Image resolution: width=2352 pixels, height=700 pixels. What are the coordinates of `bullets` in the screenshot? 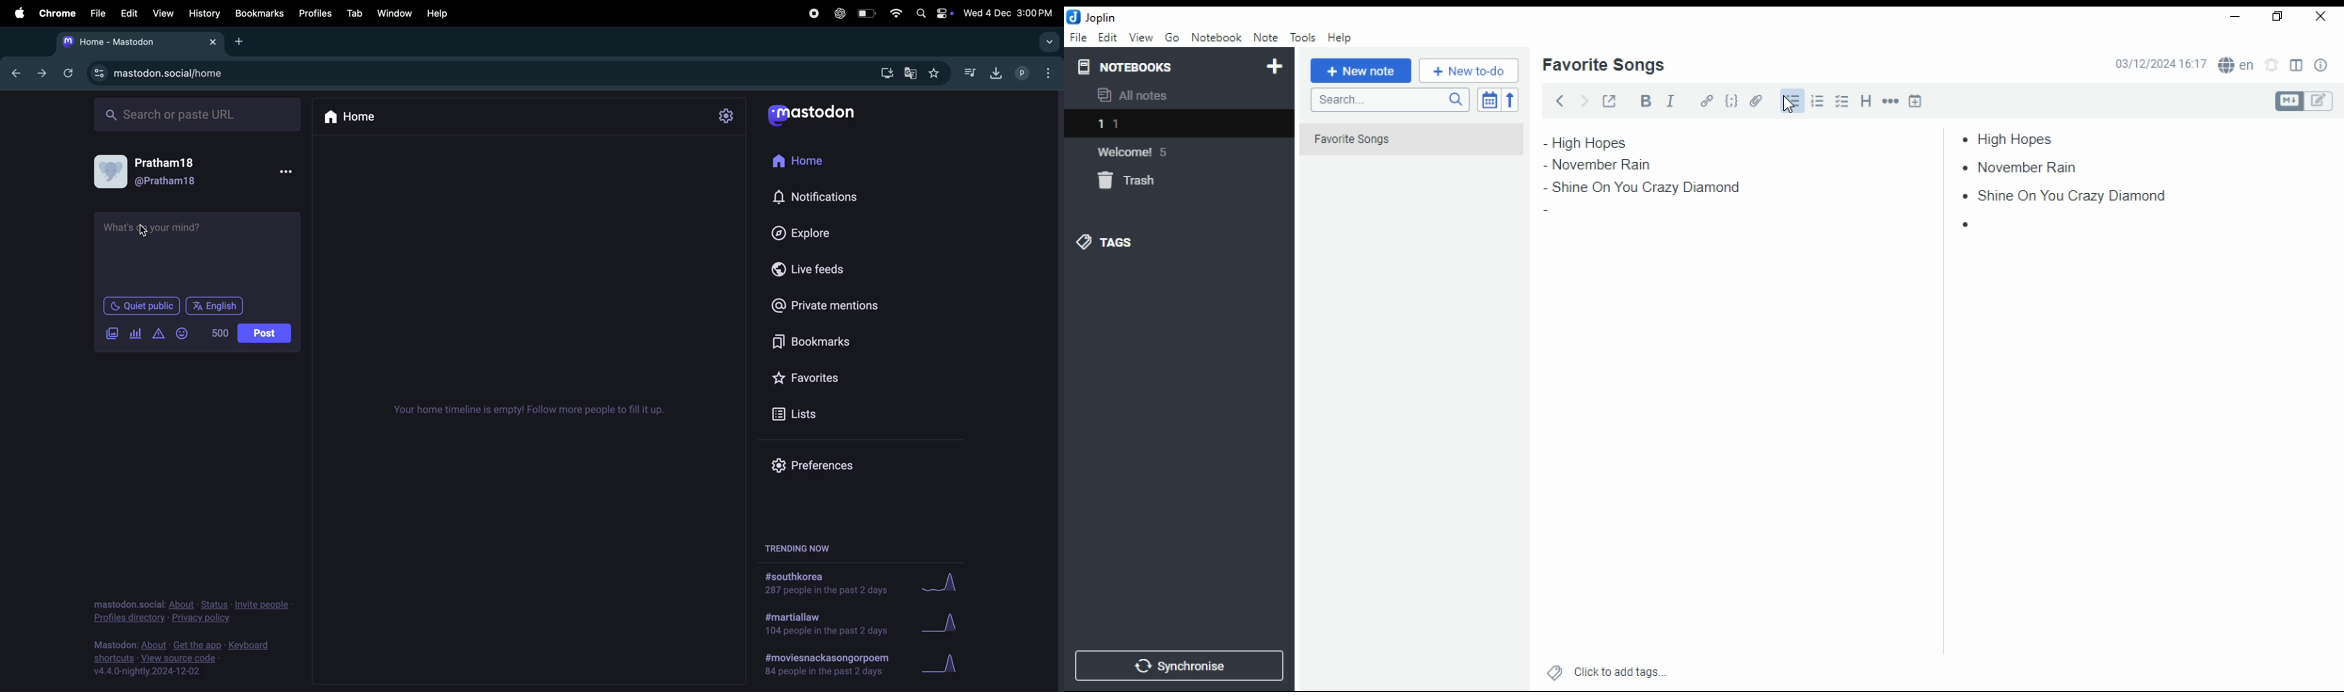 It's located at (1790, 101).